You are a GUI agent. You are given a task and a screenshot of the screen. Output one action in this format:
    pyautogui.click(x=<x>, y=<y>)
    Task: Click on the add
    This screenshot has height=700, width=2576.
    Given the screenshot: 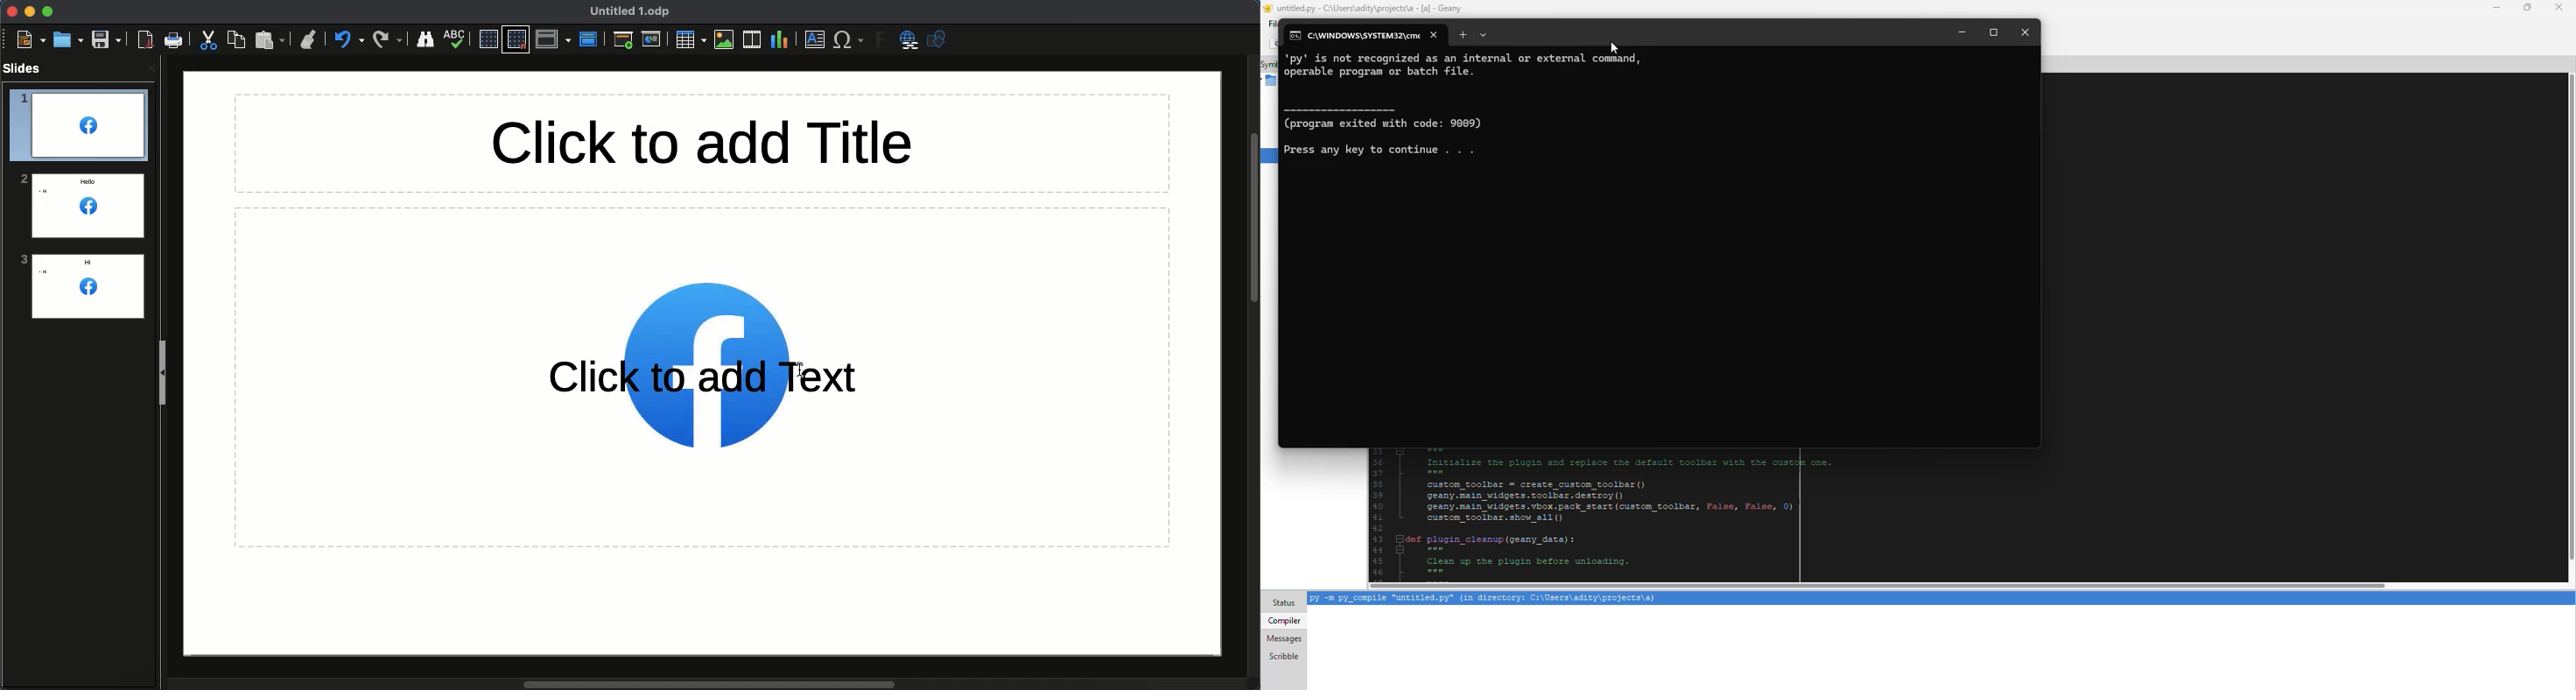 What is the action you would take?
    pyautogui.click(x=1463, y=34)
    